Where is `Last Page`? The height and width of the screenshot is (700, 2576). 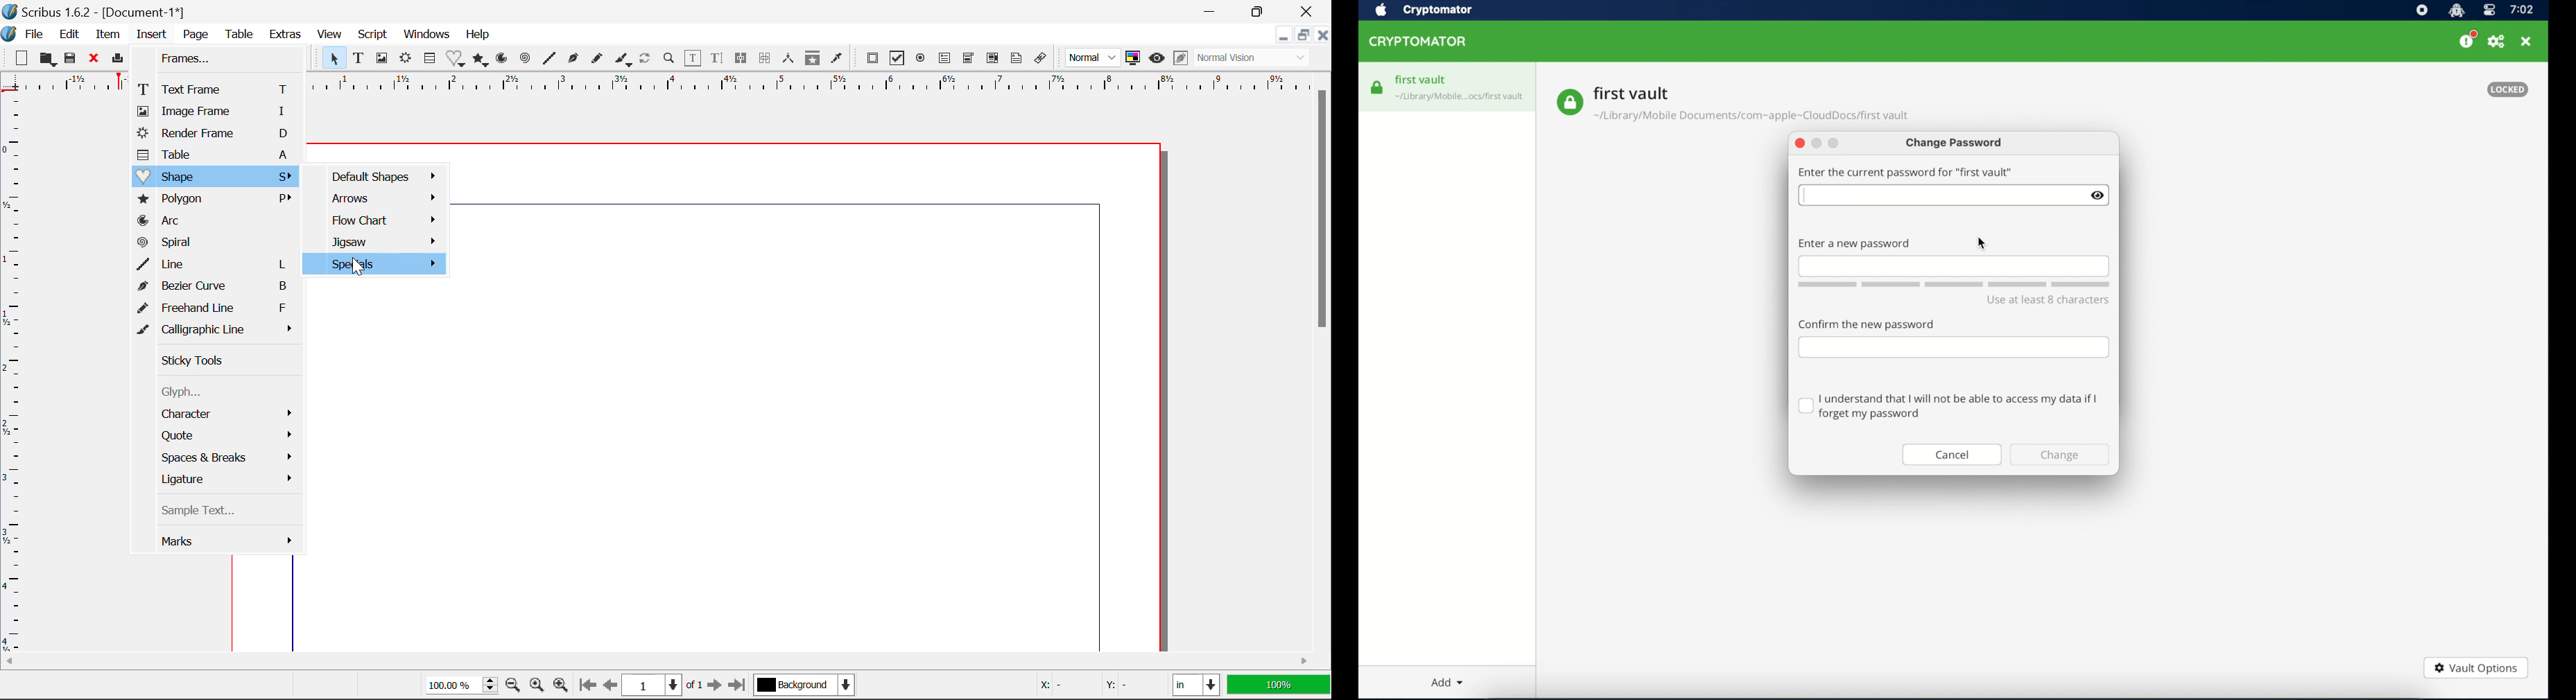
Last Page is located at coordinates (739, 685).